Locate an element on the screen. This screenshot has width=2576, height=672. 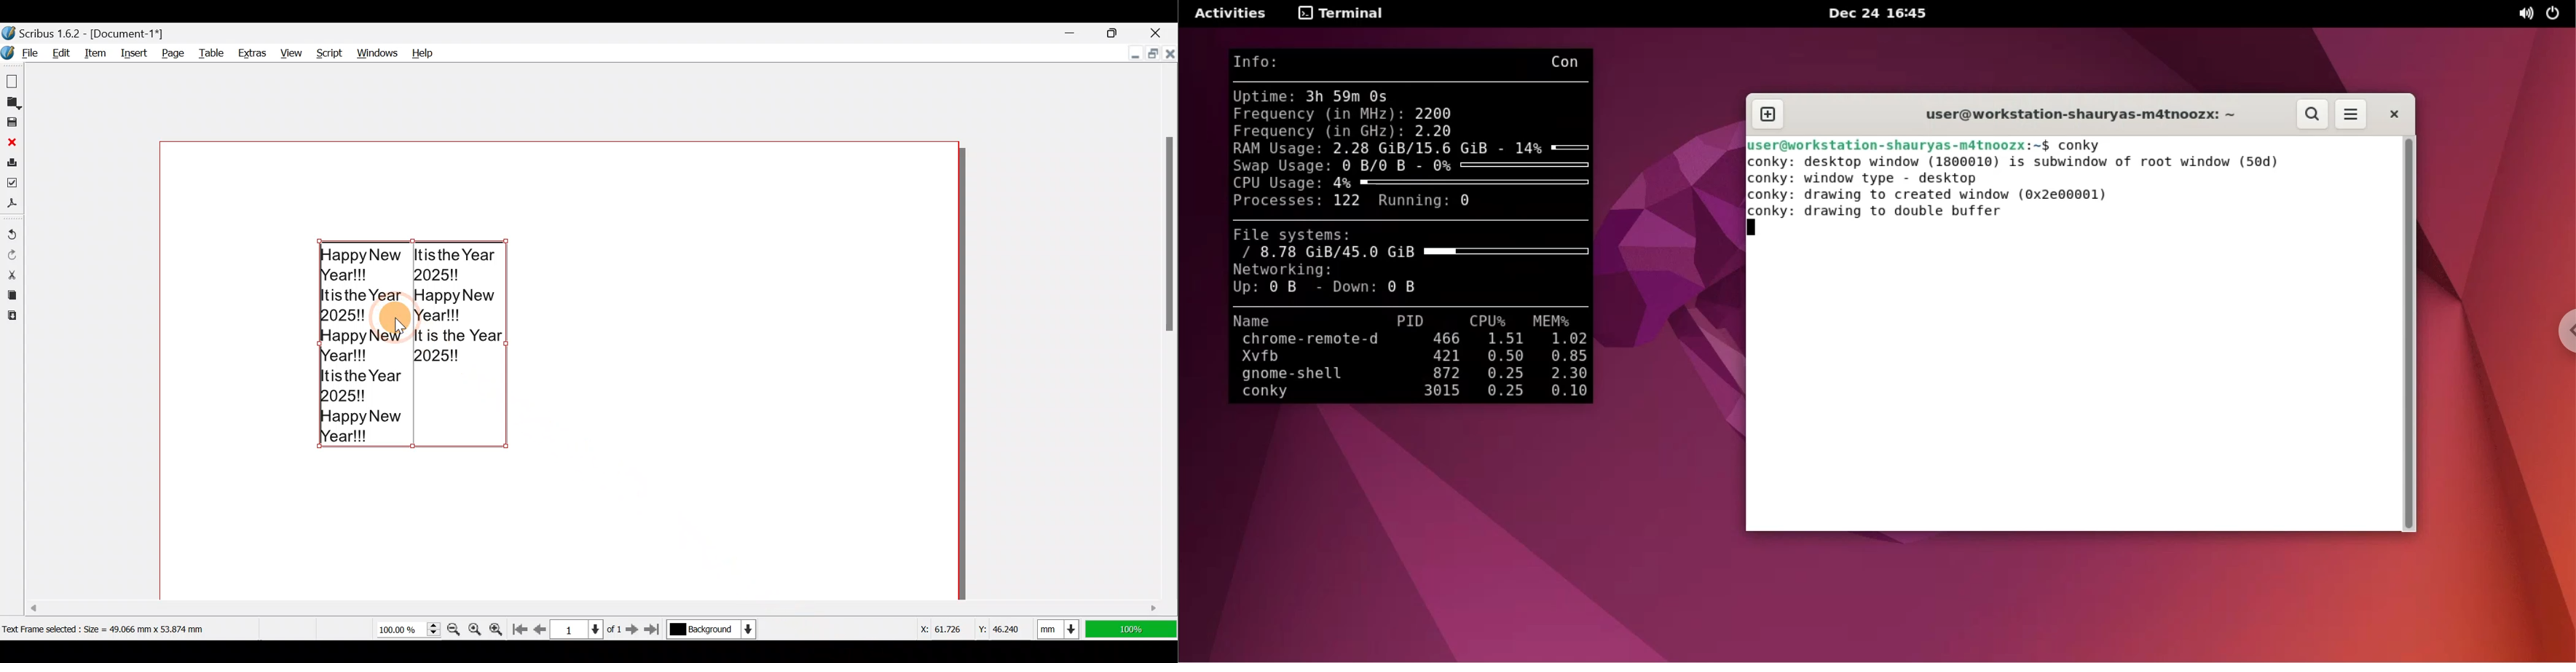
Page is located at coordinates (170, 53).